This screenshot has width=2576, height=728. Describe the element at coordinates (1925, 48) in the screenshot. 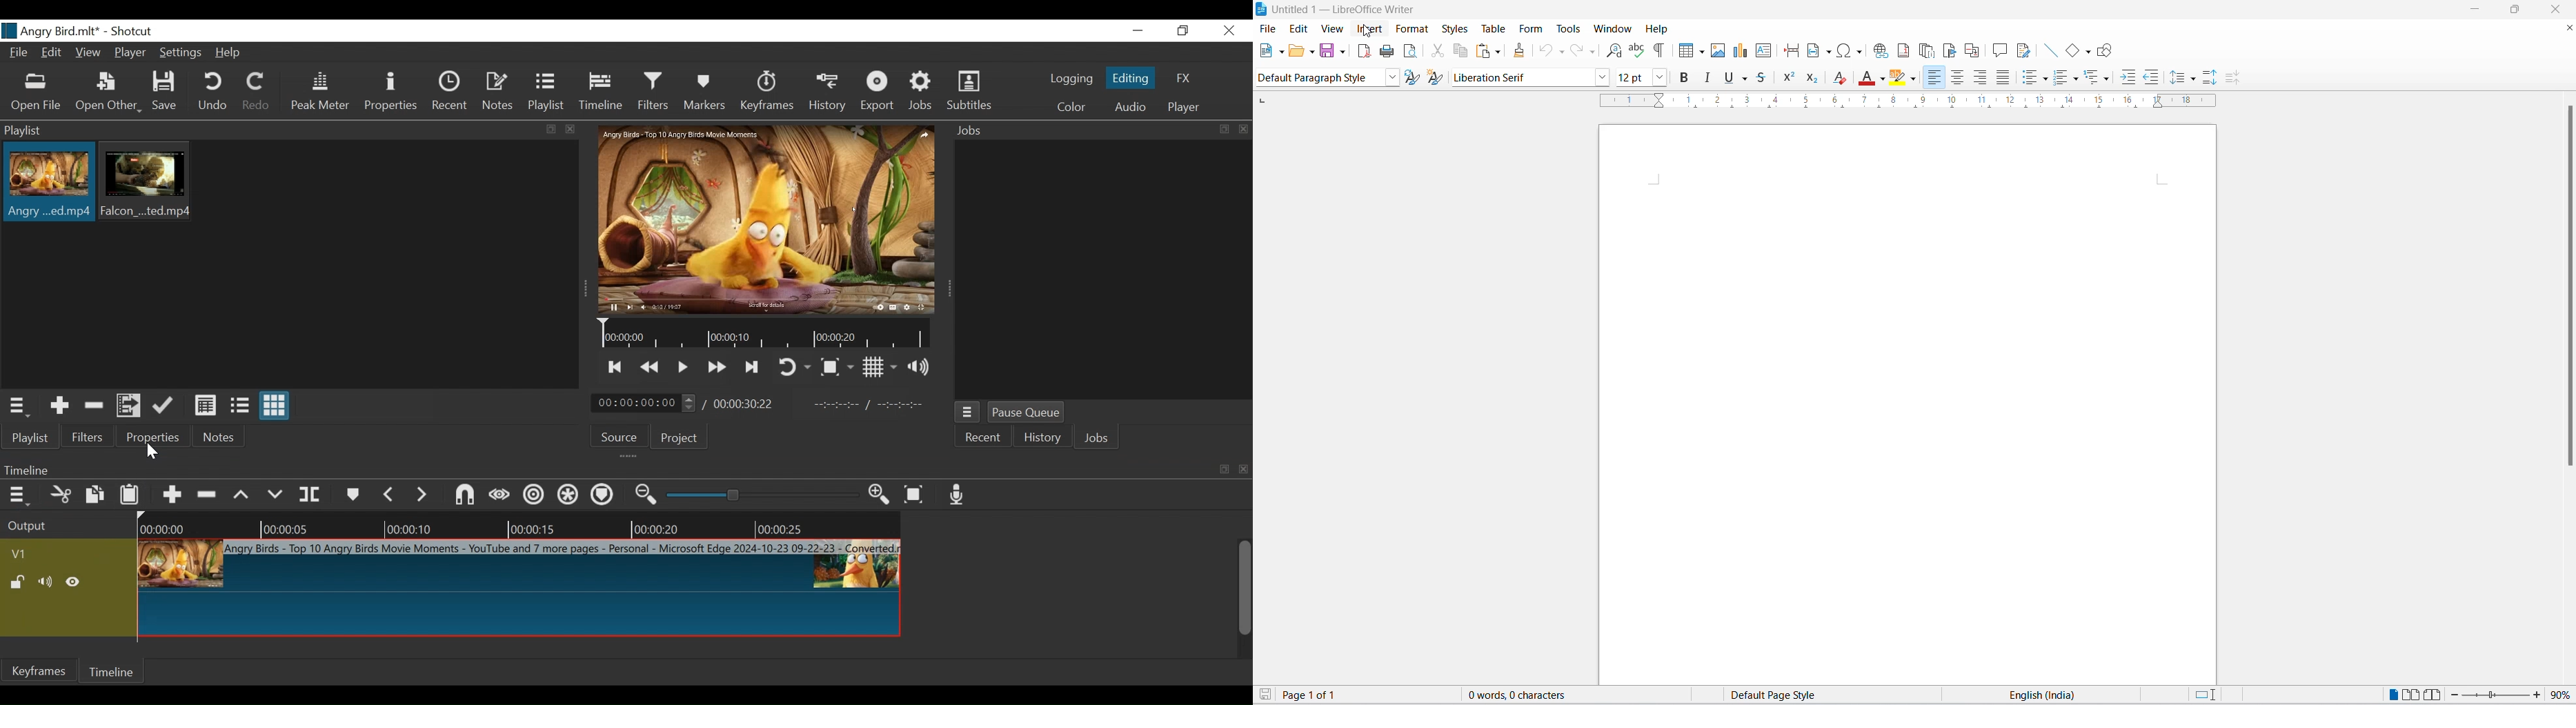

I see `insert endnote` at that location.